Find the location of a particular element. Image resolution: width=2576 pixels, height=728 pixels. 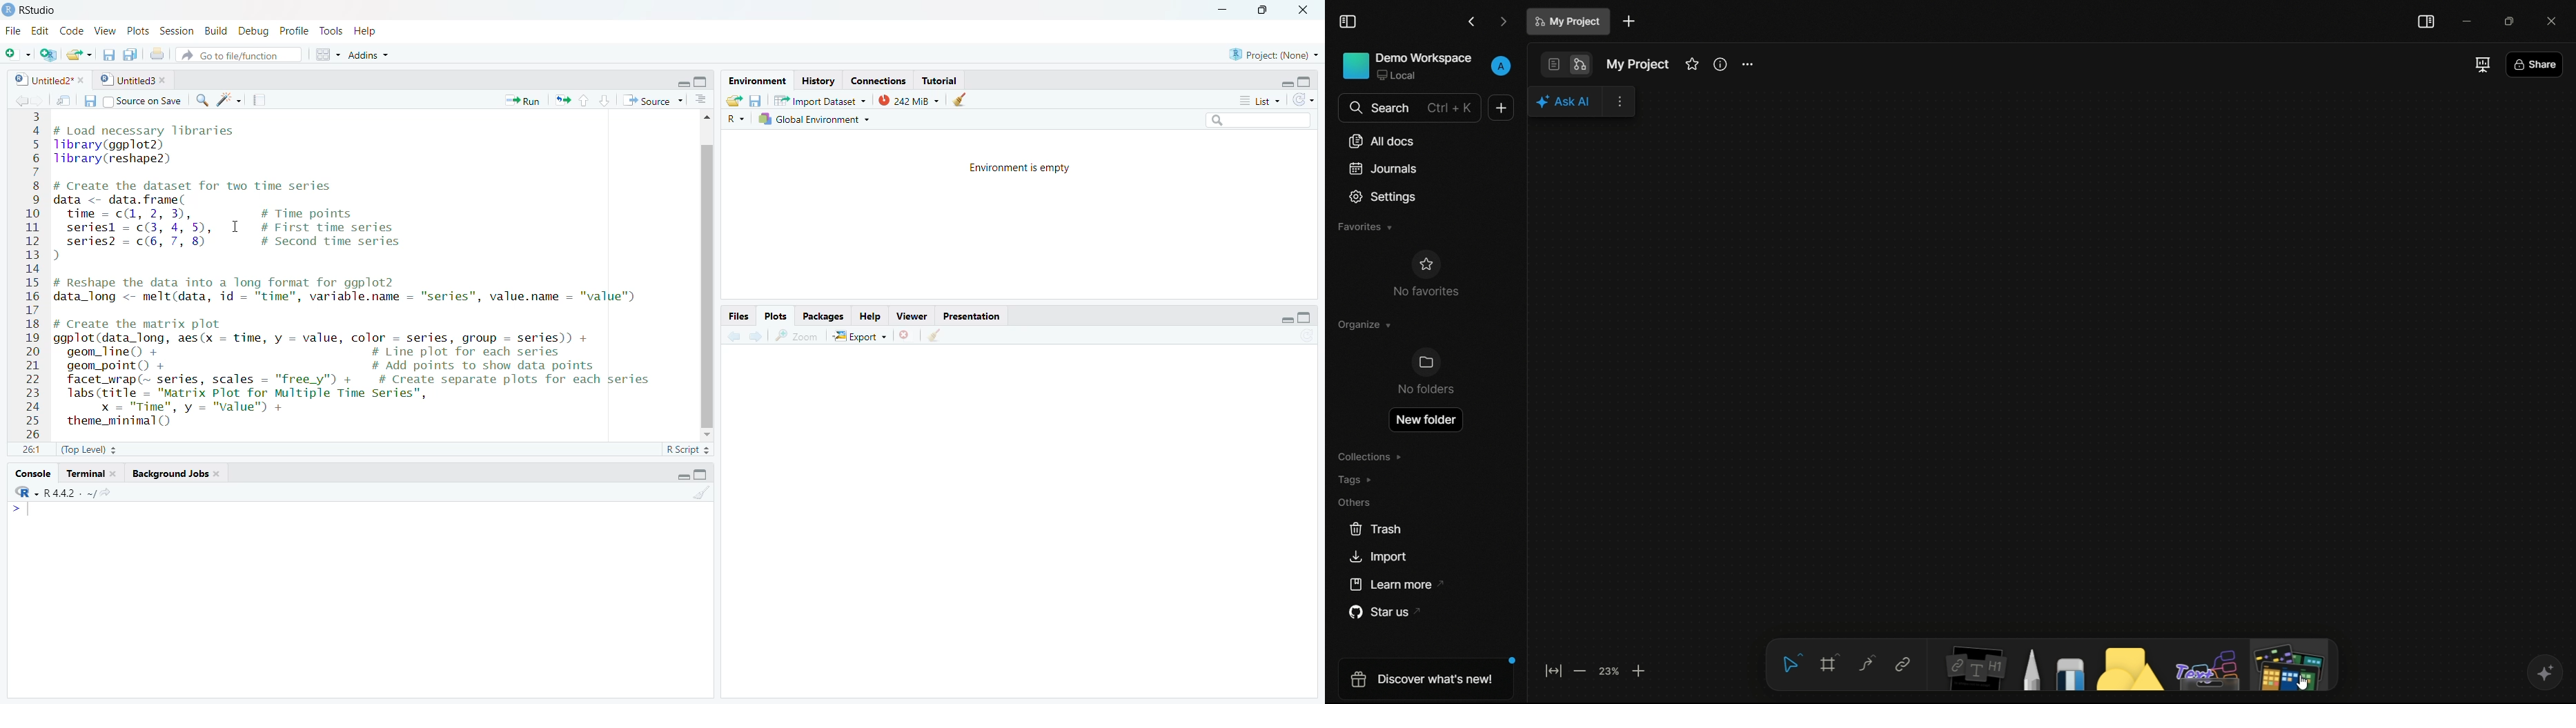

R is located at coordinates (734, 119).